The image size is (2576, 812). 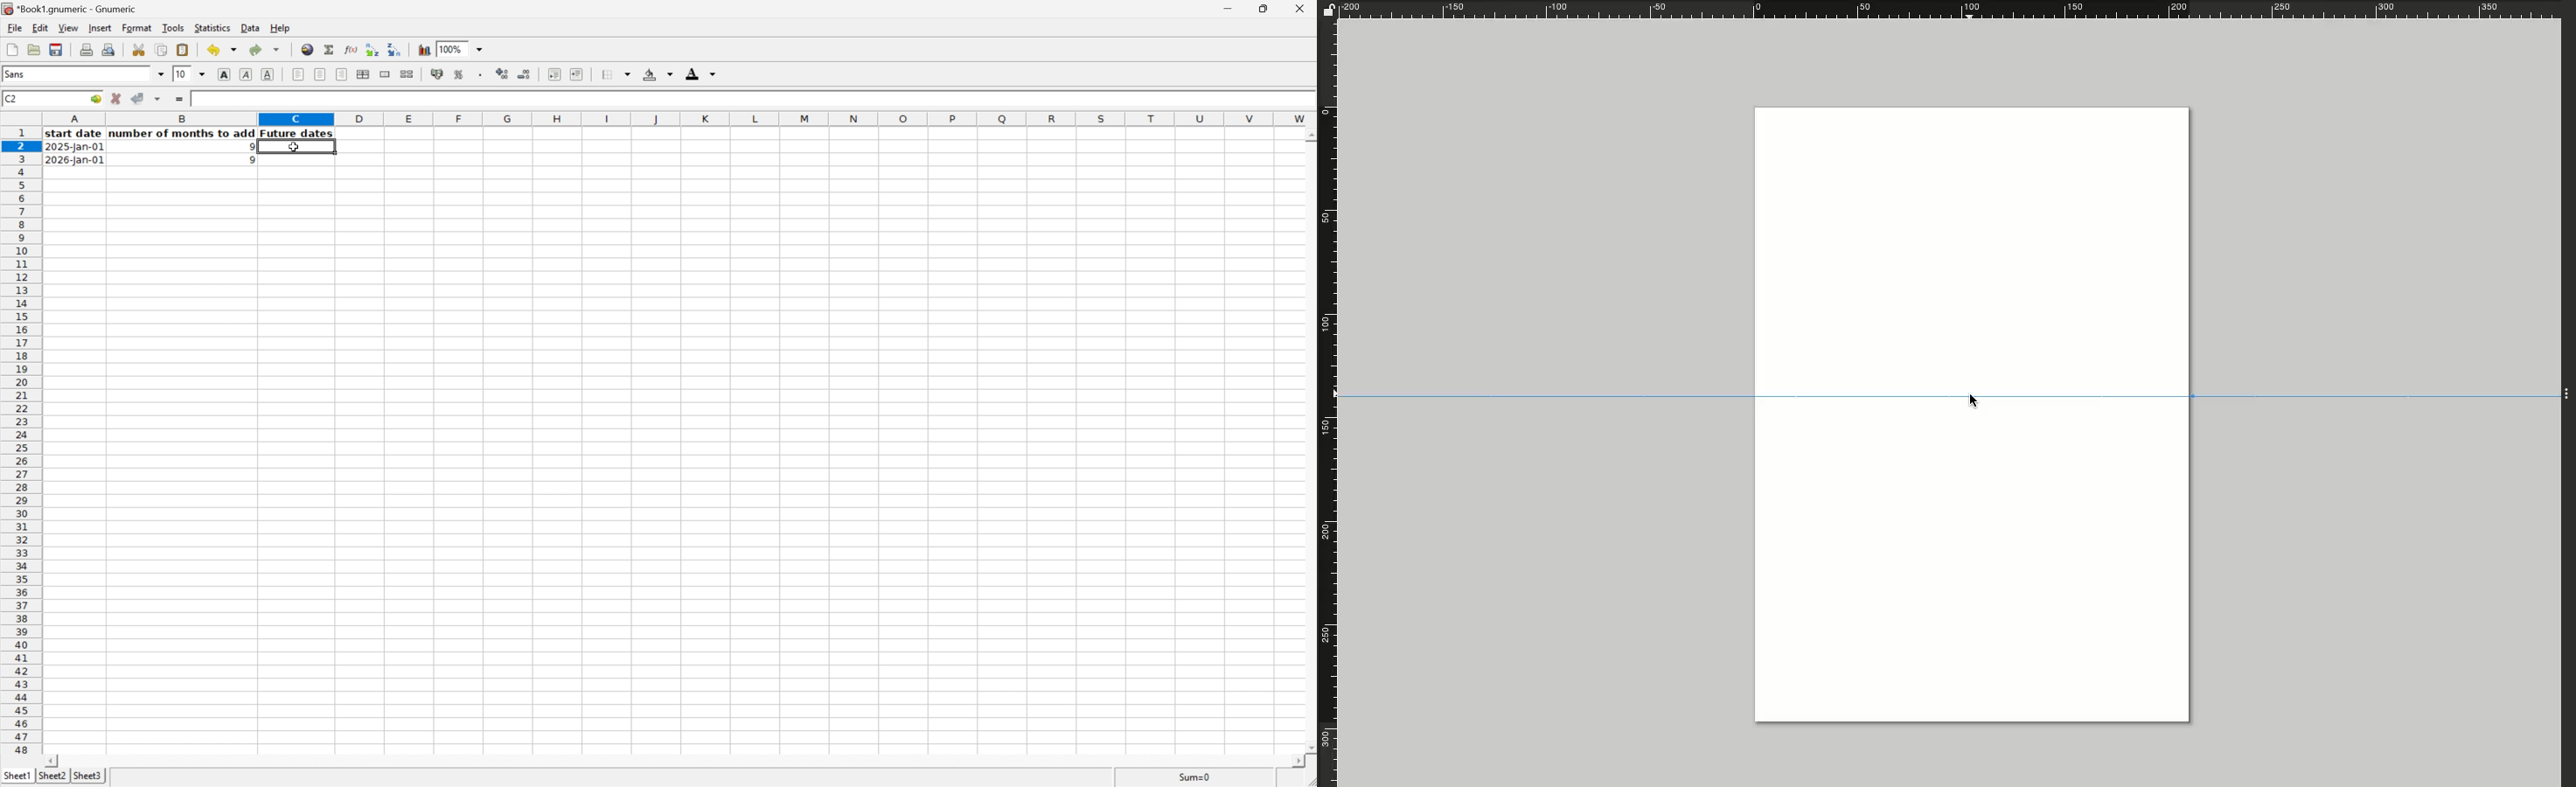 What do you see at coordinates (1978, 402) in the screenshot?
I see `Cursor` at bounding box center [1978, 402].